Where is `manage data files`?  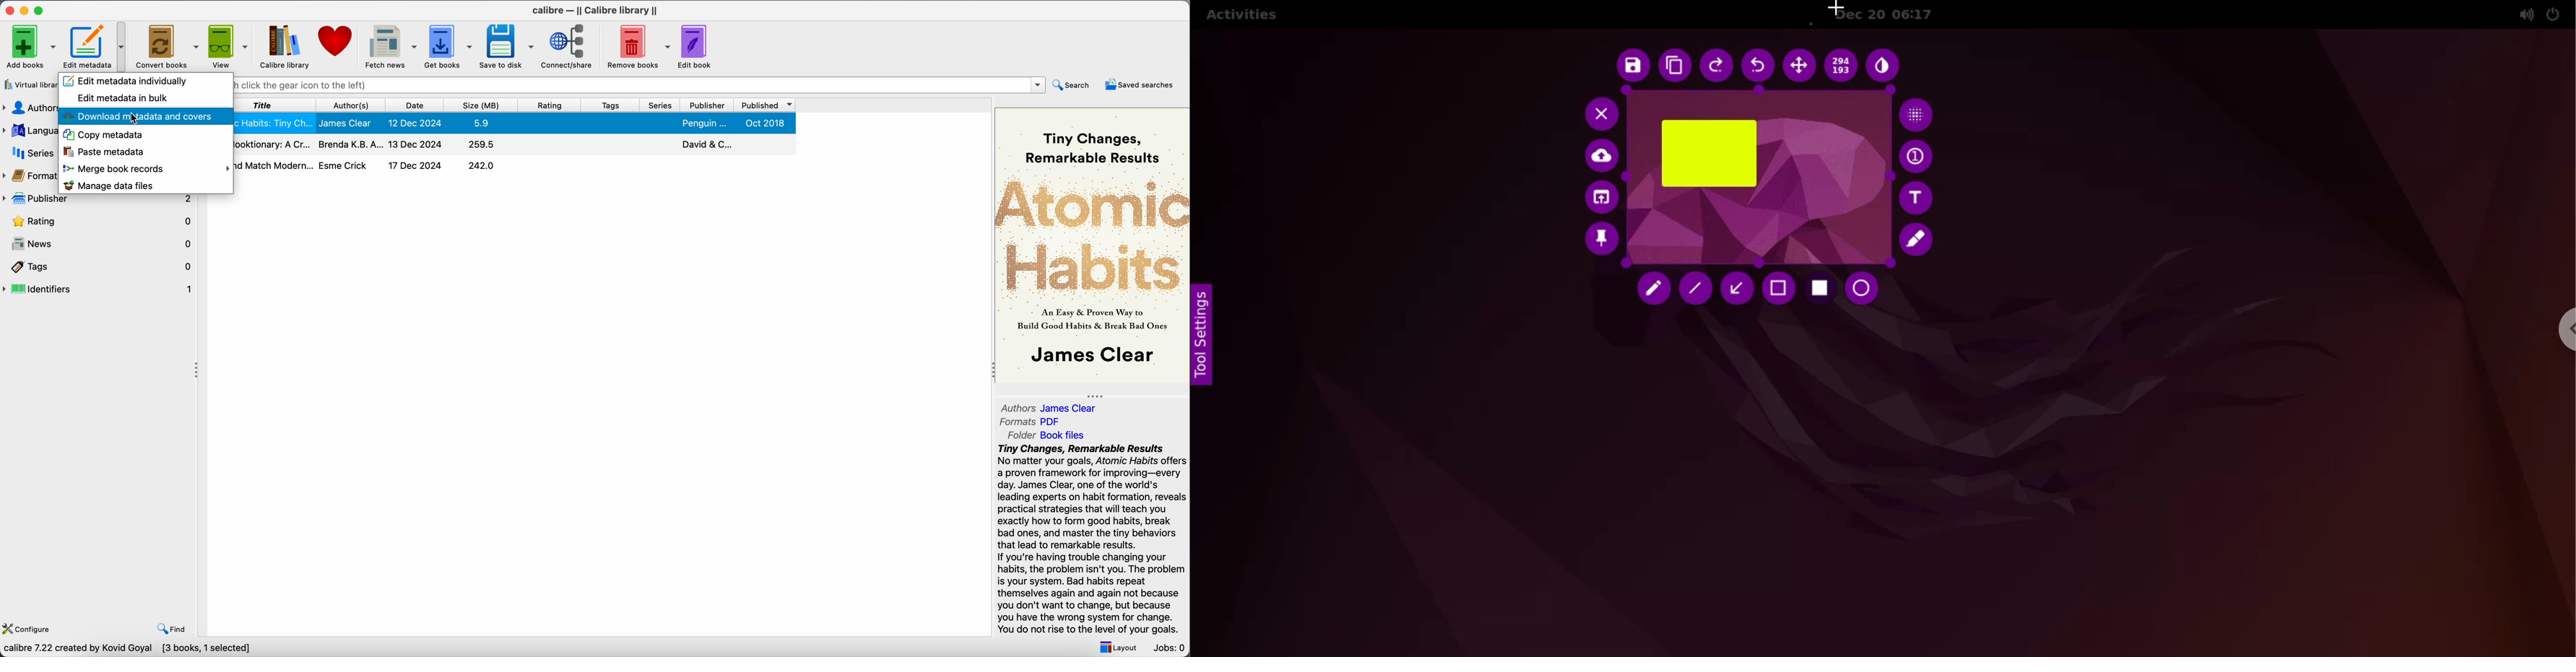
manage data files is located at coordinates (123, 186).